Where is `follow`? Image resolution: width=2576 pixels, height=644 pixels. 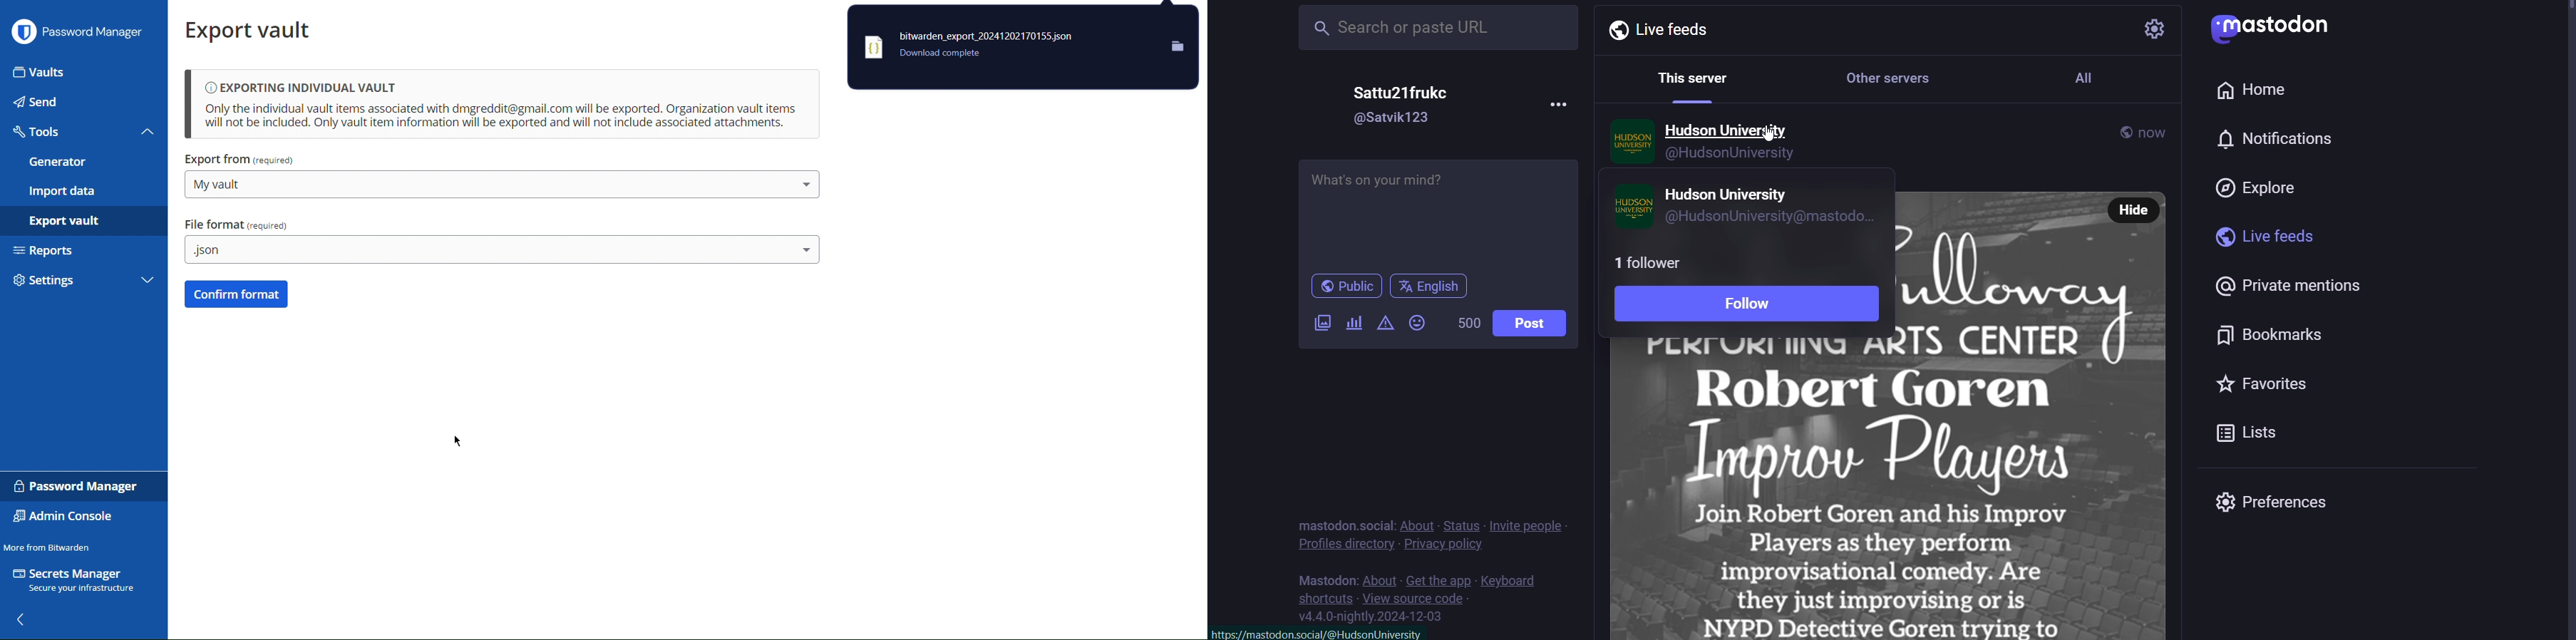
follow is located at coordinates (1751, 306).